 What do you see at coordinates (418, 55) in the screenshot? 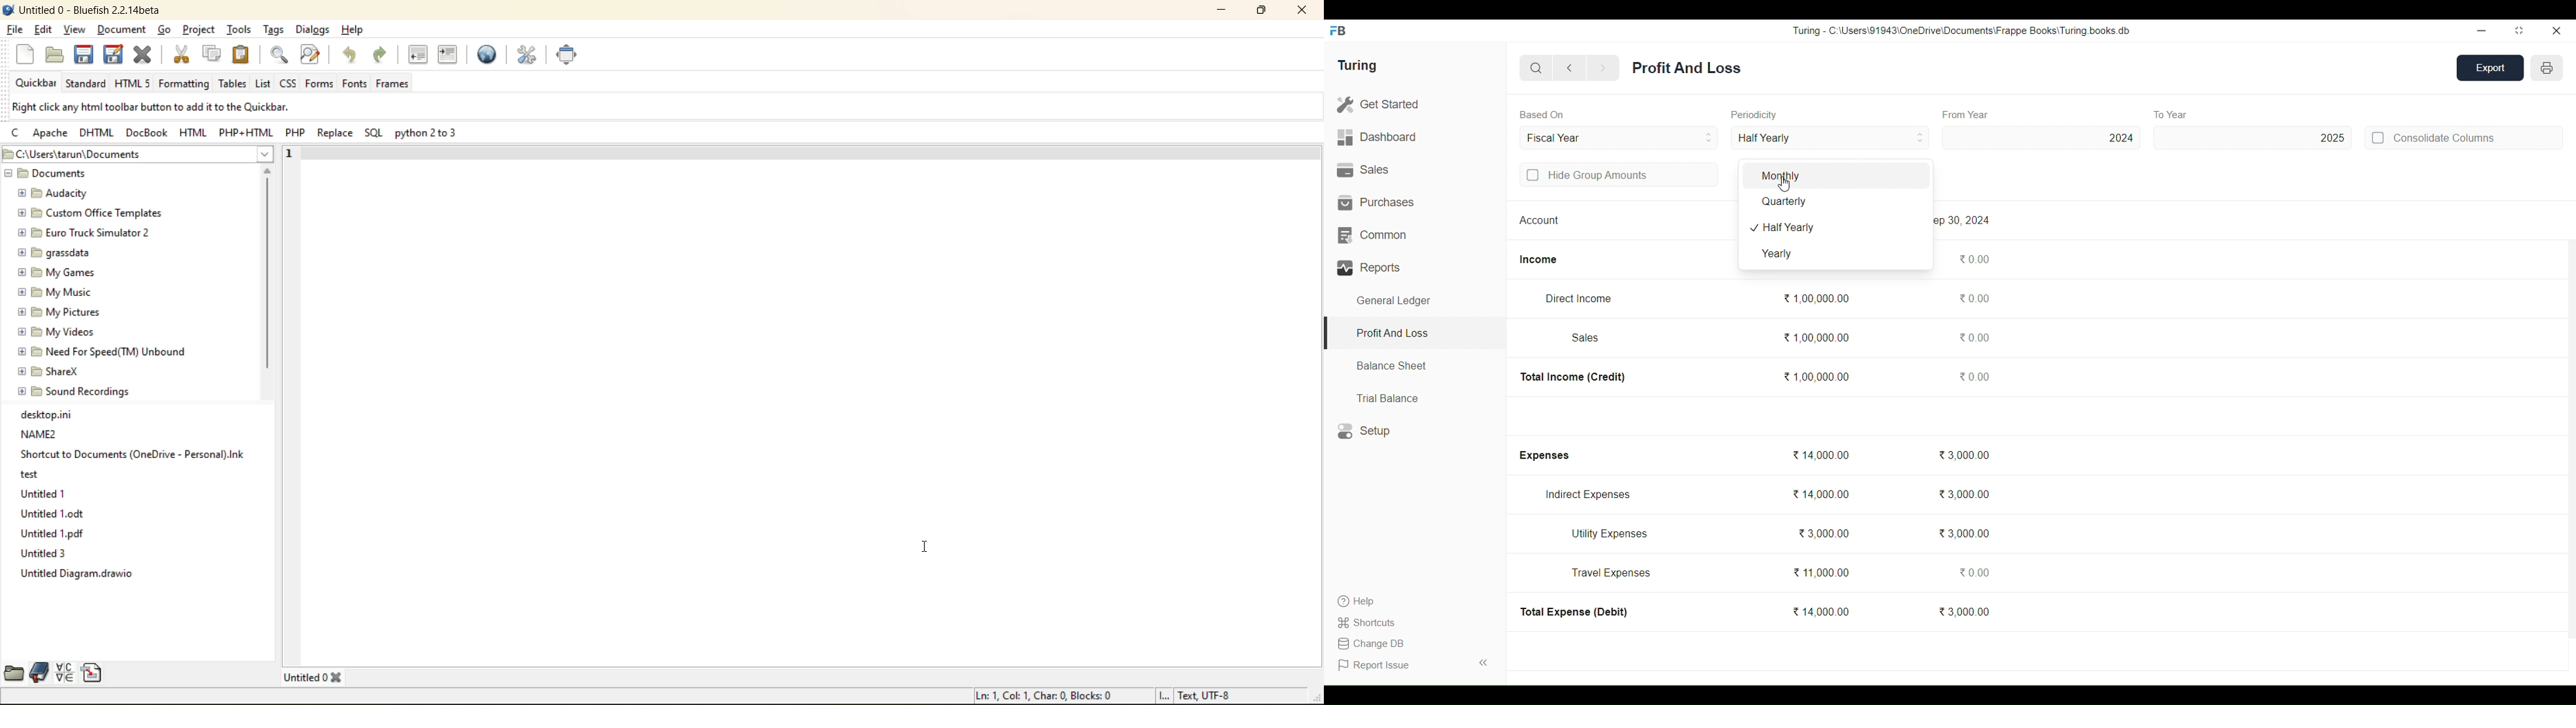
I see `unindent` at bounding box center [418, 55].